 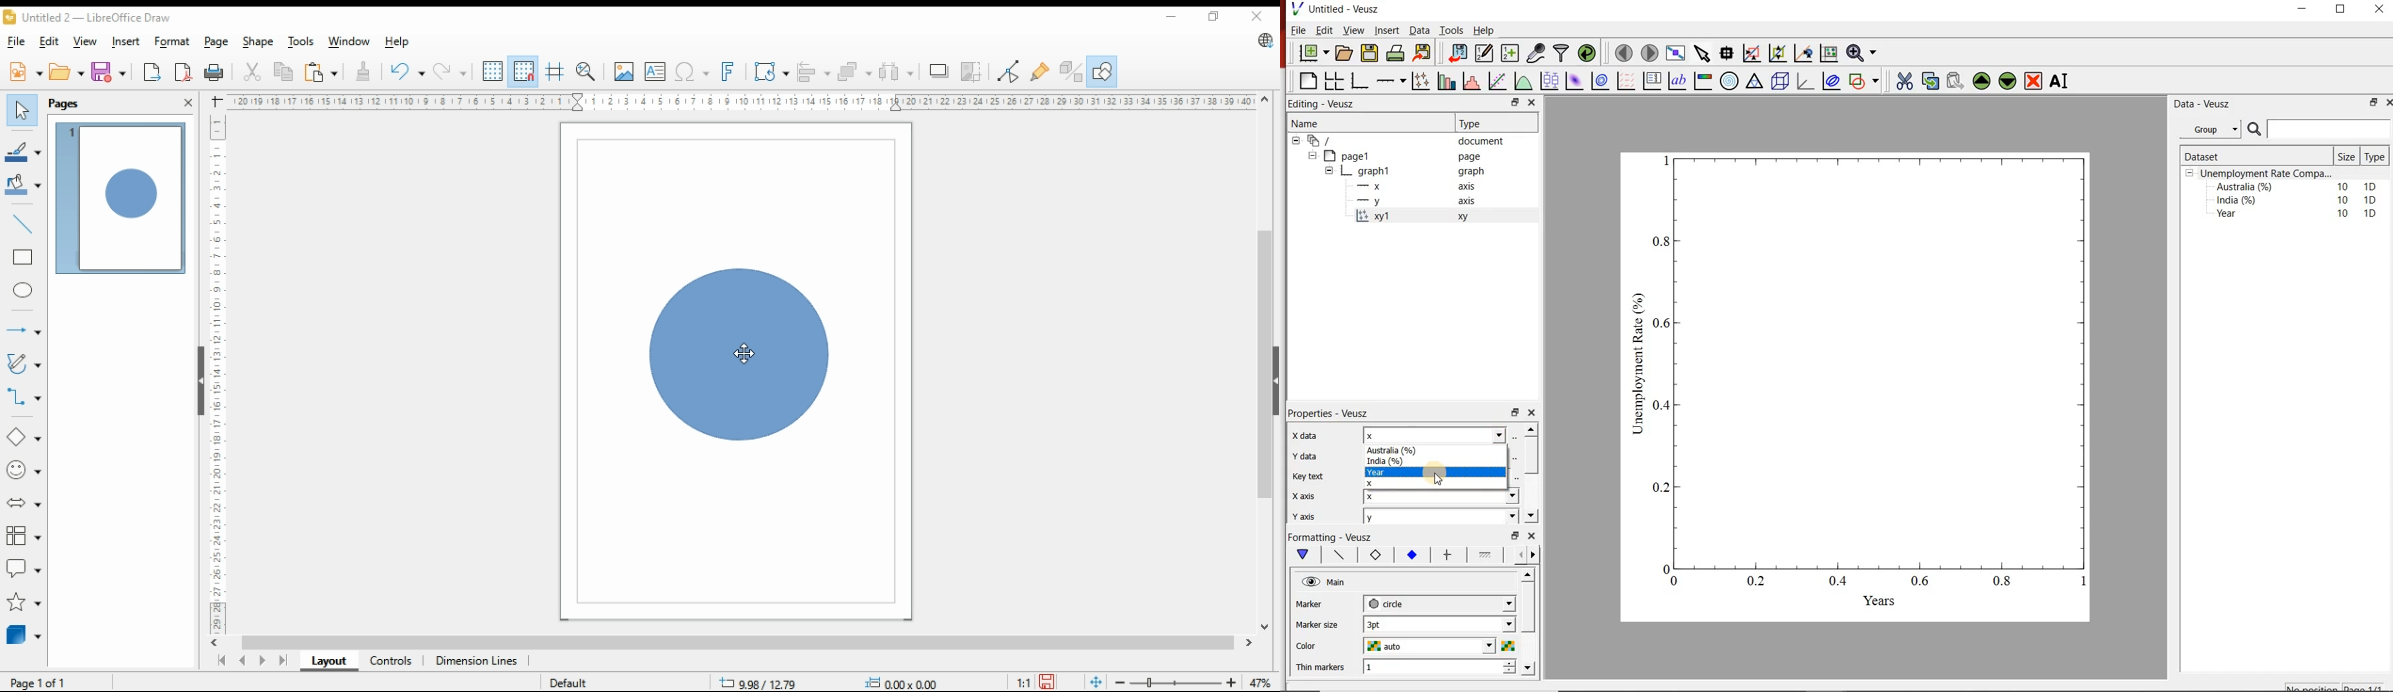 What do you see at coordinates (904, 683) in the screenshot?
I see `0.00x0.00` at bounding box center [904, 683].